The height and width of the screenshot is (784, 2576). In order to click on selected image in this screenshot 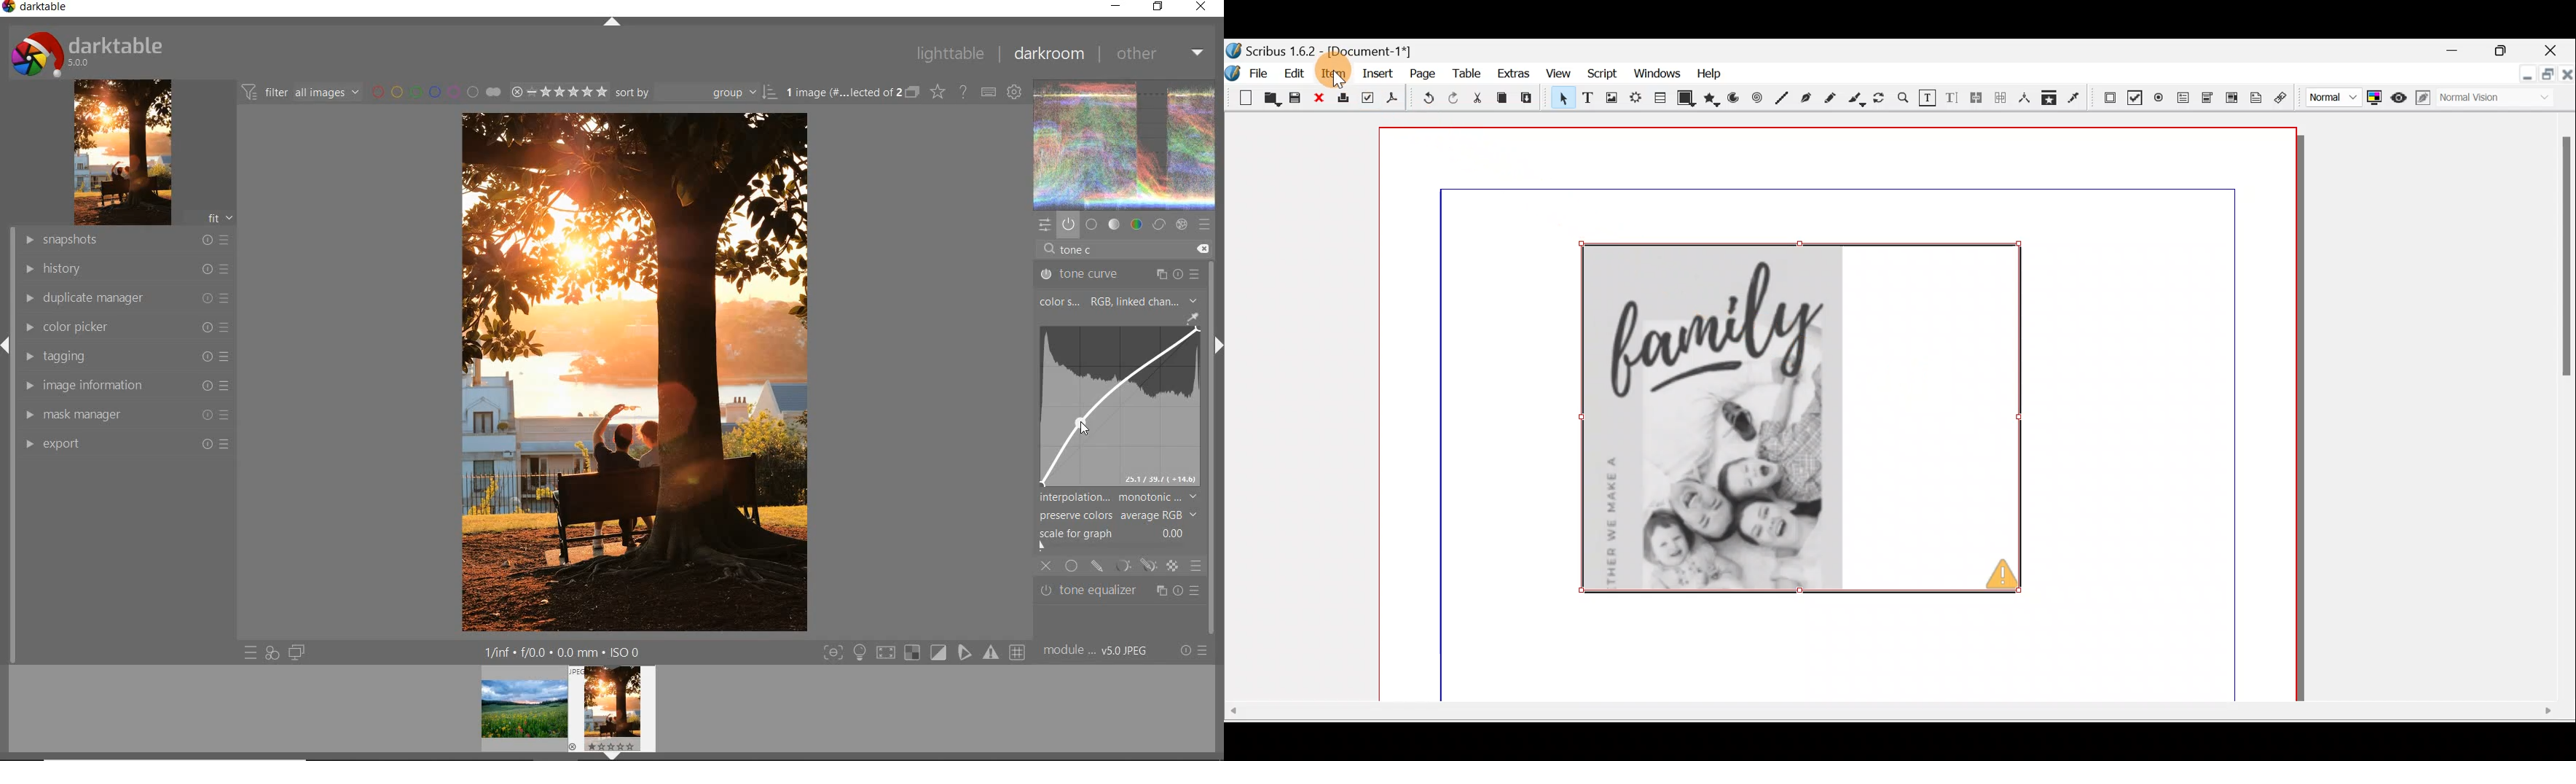, I will do `click(619, 373)`.